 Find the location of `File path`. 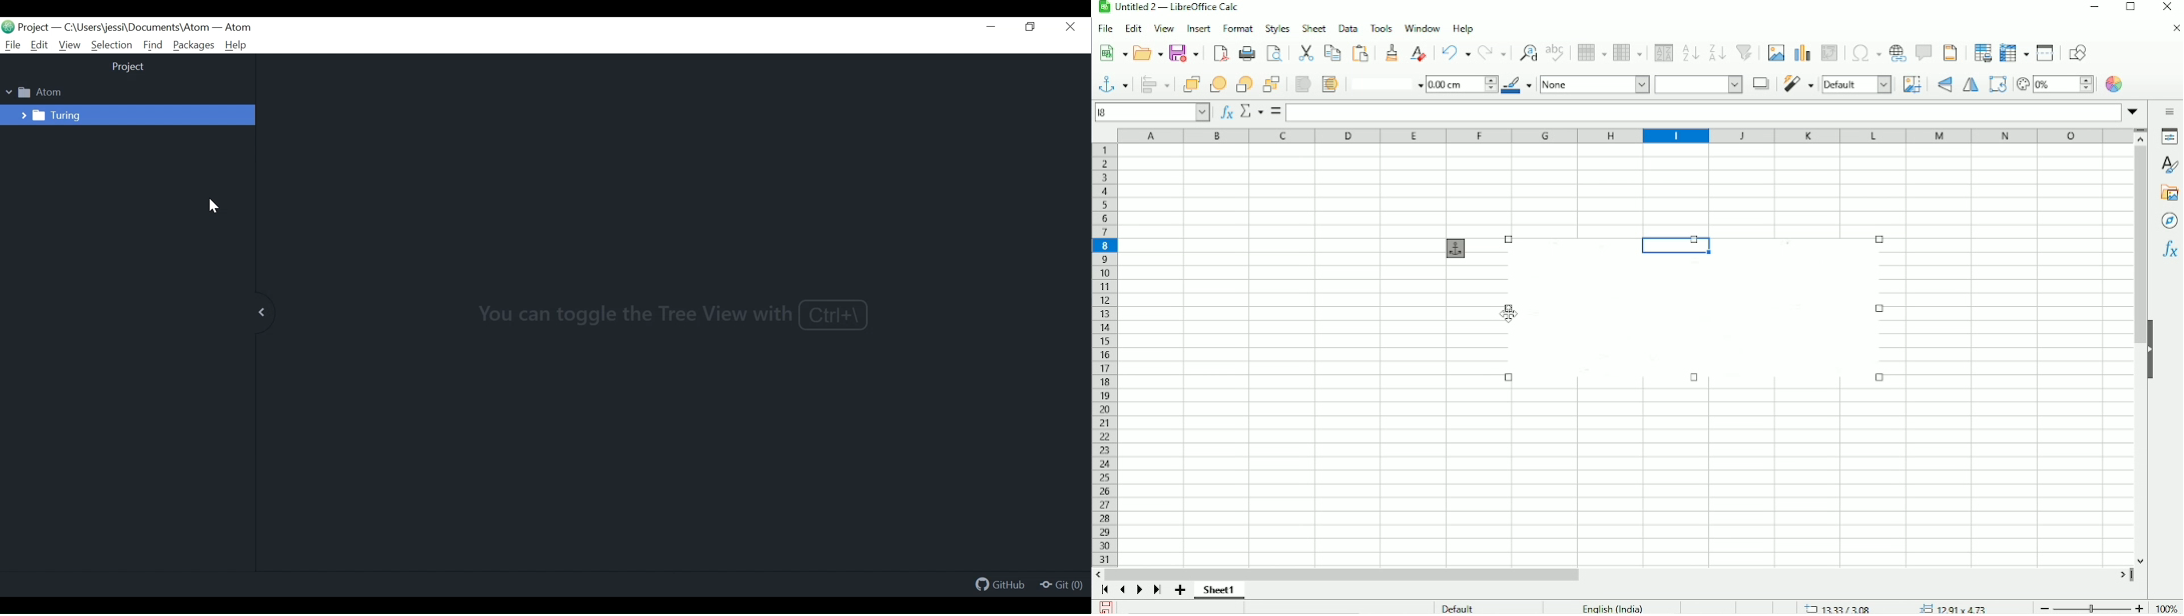

File path is located at coordinates (134, 28).